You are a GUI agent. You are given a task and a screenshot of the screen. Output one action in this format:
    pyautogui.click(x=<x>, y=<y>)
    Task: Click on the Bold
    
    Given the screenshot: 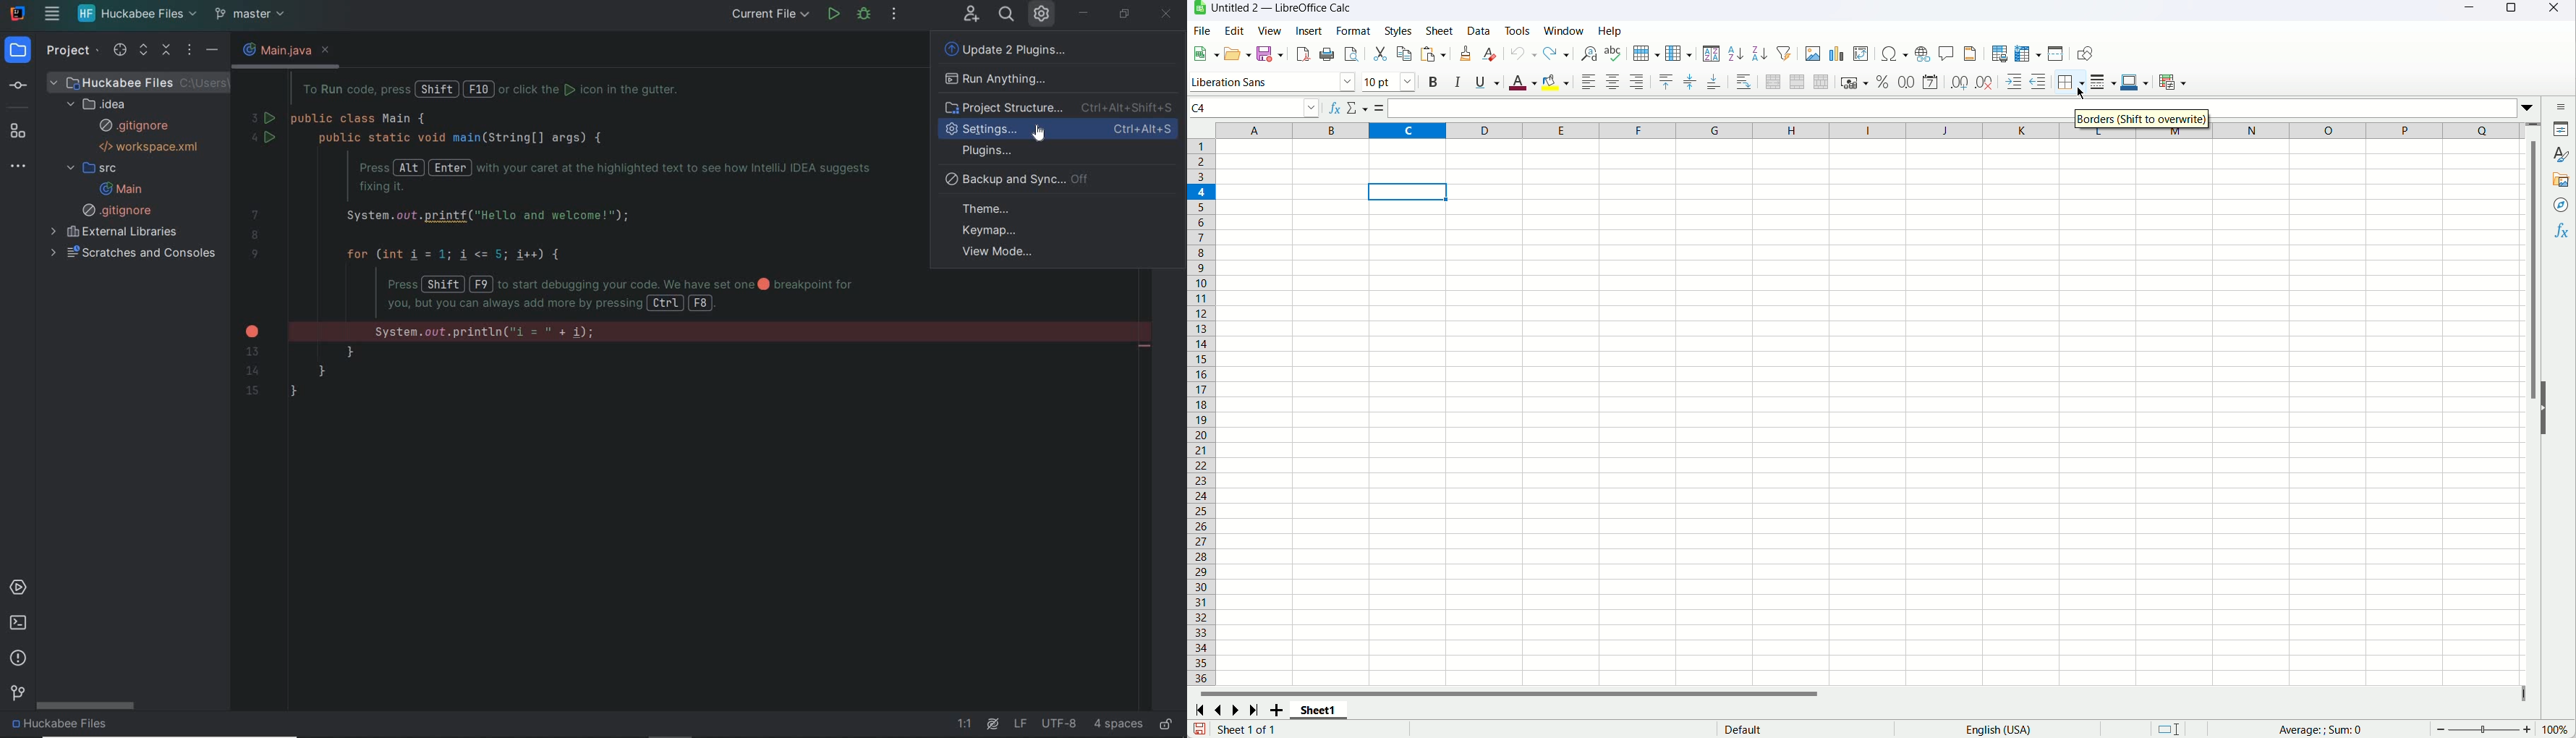 What is the action you would take?
    pyautogui.click(x=1432, y=83)
    